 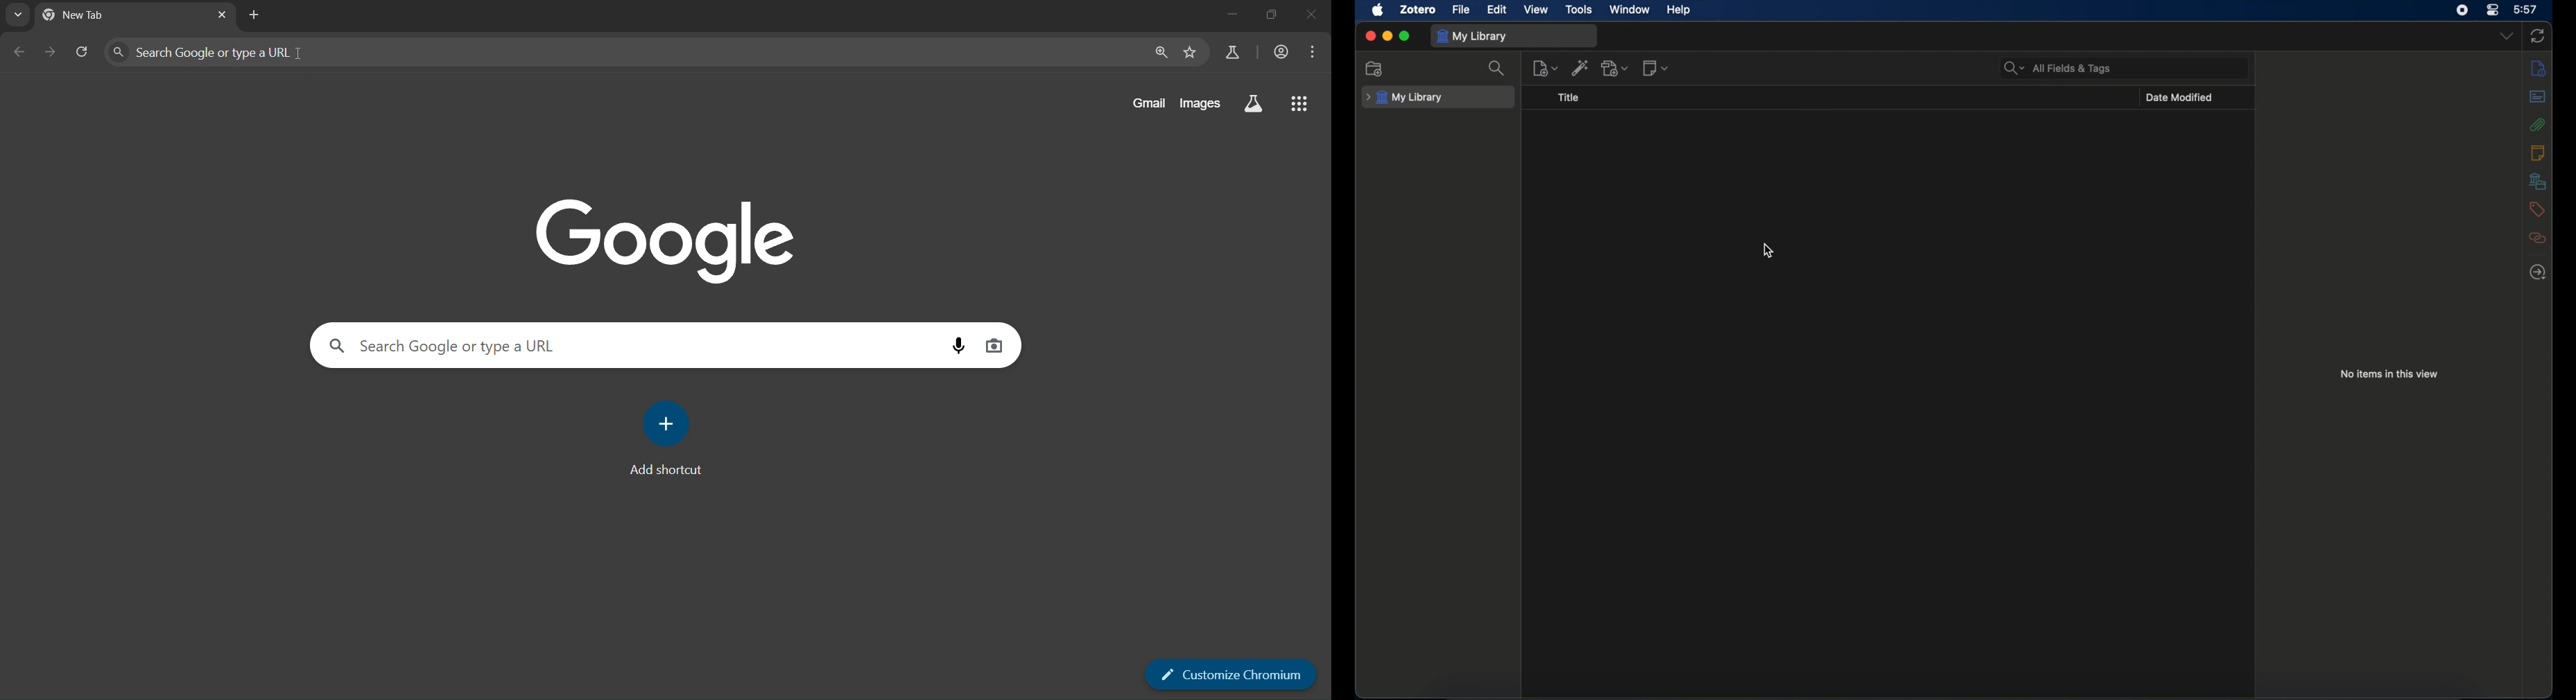 What do you see at coordinates (297, 57) in the screenshot?
I see `cursor` at bounding box center [297, 57].